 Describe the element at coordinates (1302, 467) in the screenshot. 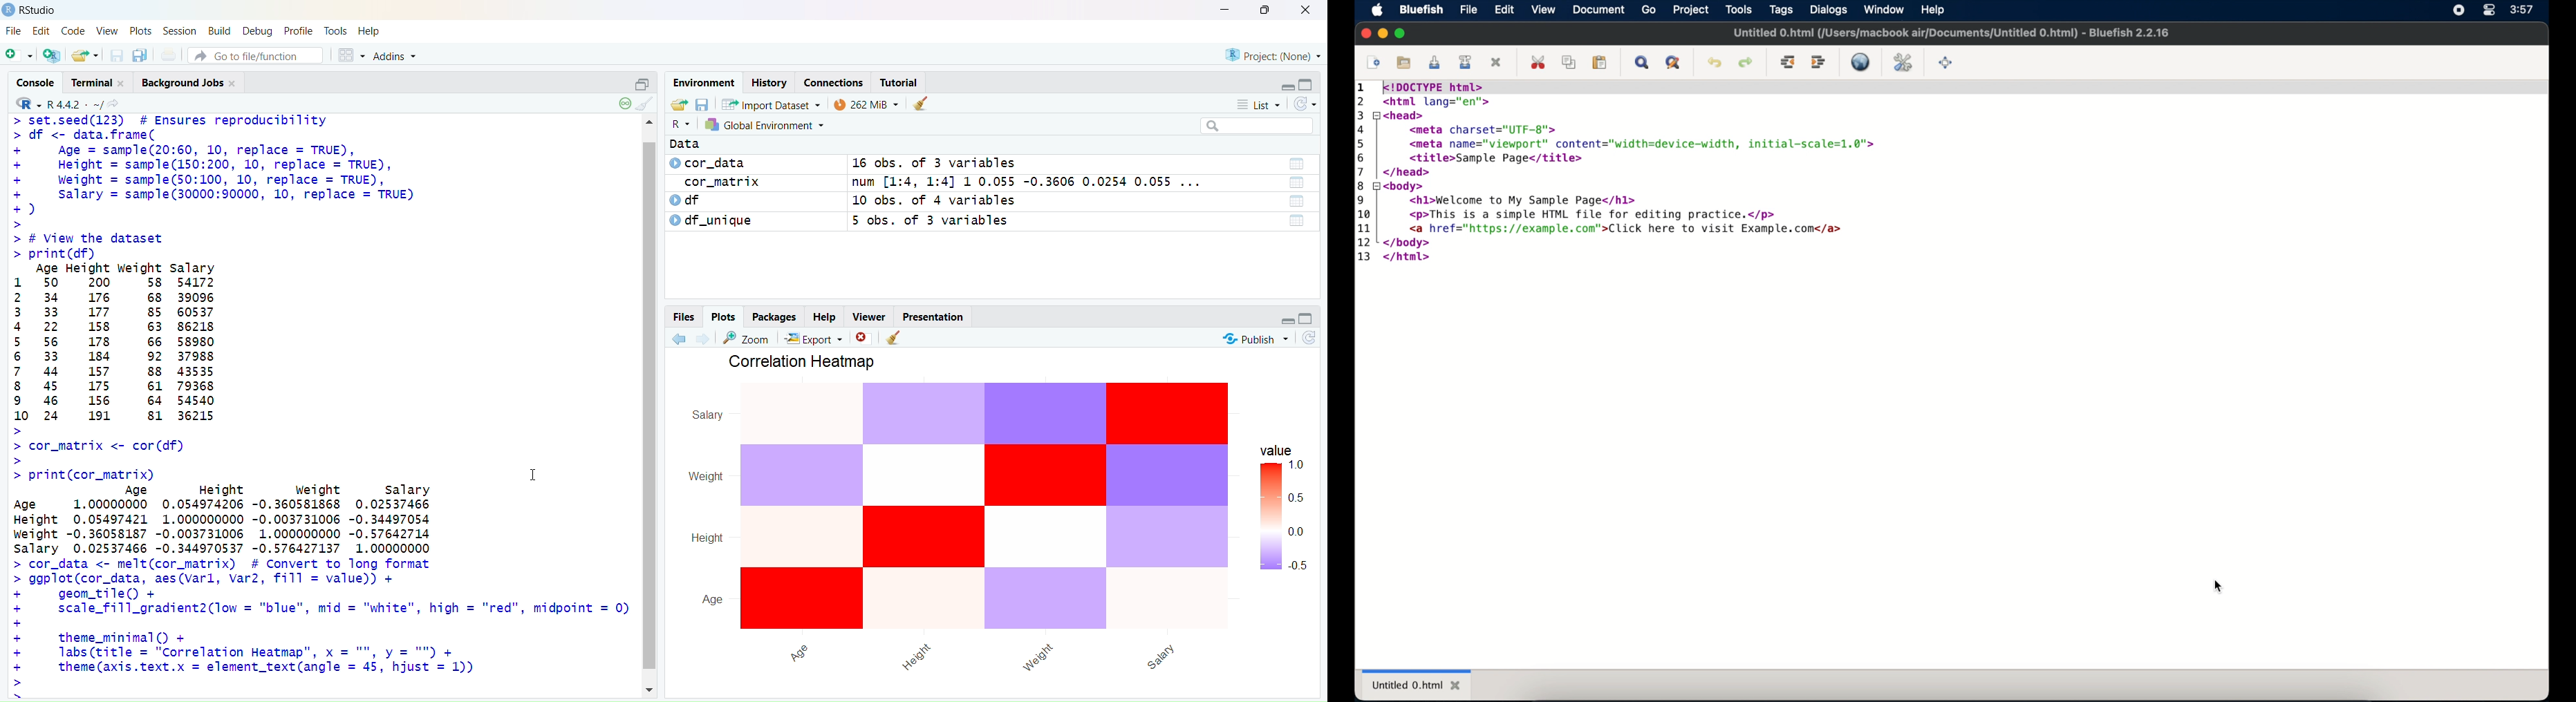

I see `1.0` at that location.